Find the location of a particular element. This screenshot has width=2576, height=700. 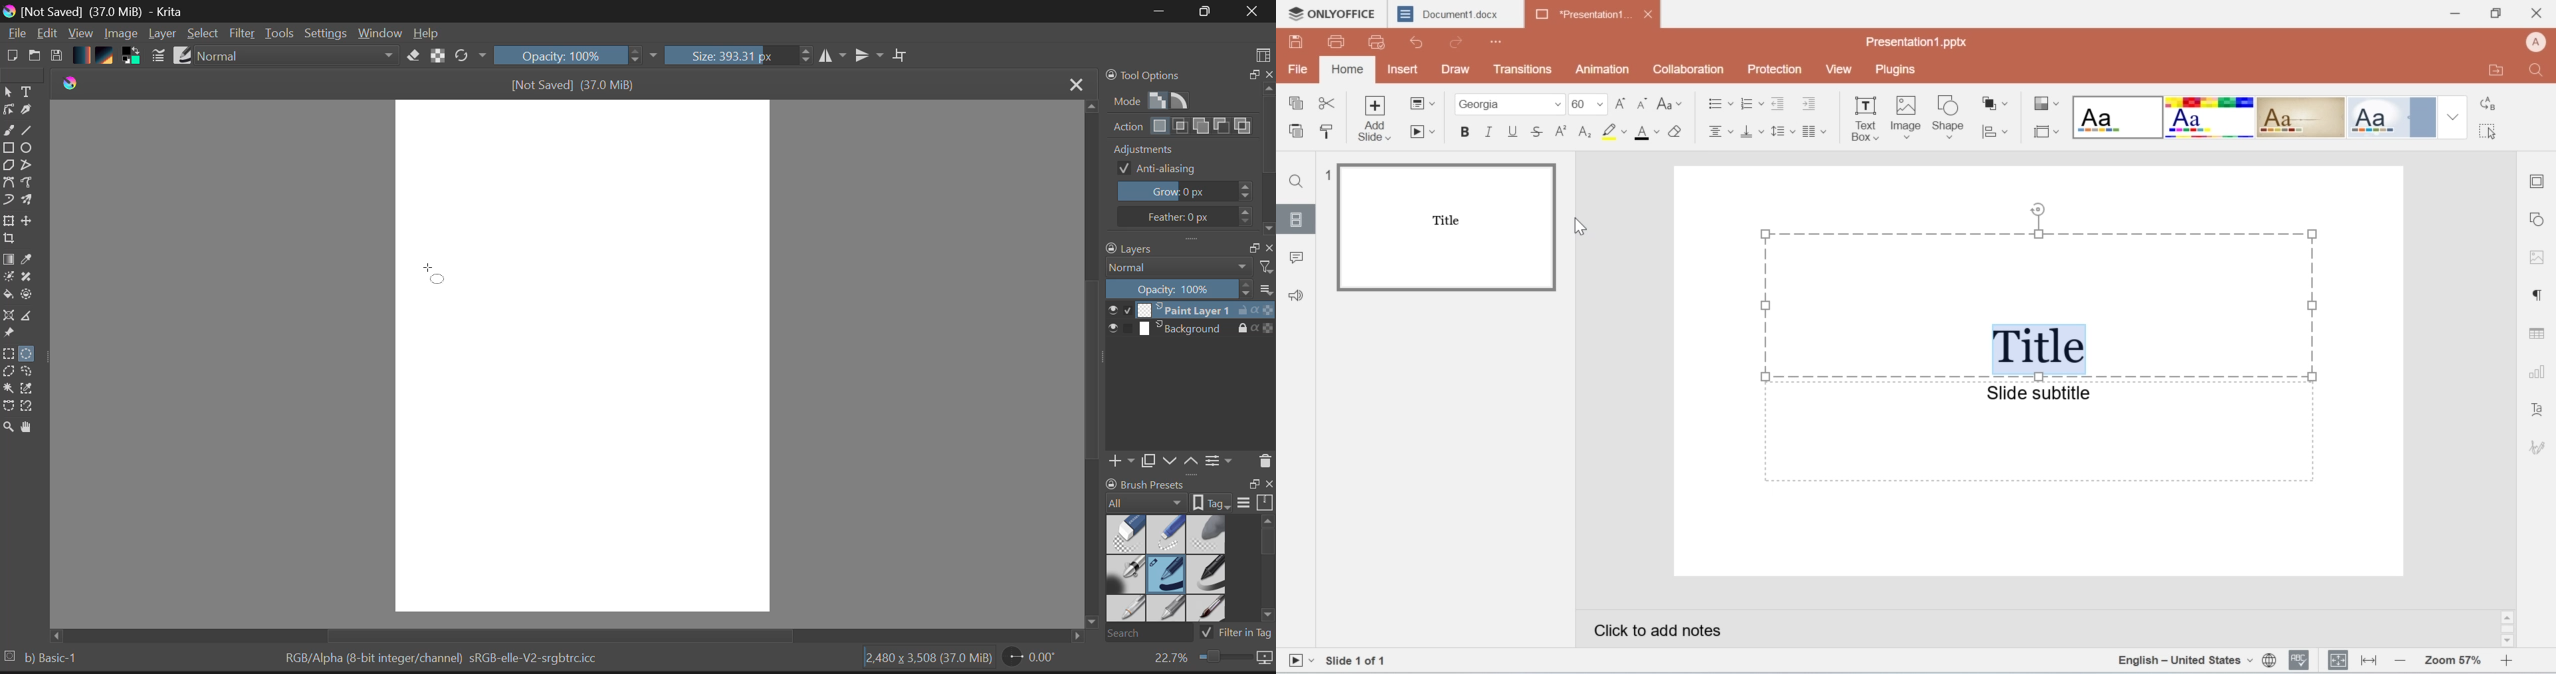

copy is located at coordinates (1299, 105).